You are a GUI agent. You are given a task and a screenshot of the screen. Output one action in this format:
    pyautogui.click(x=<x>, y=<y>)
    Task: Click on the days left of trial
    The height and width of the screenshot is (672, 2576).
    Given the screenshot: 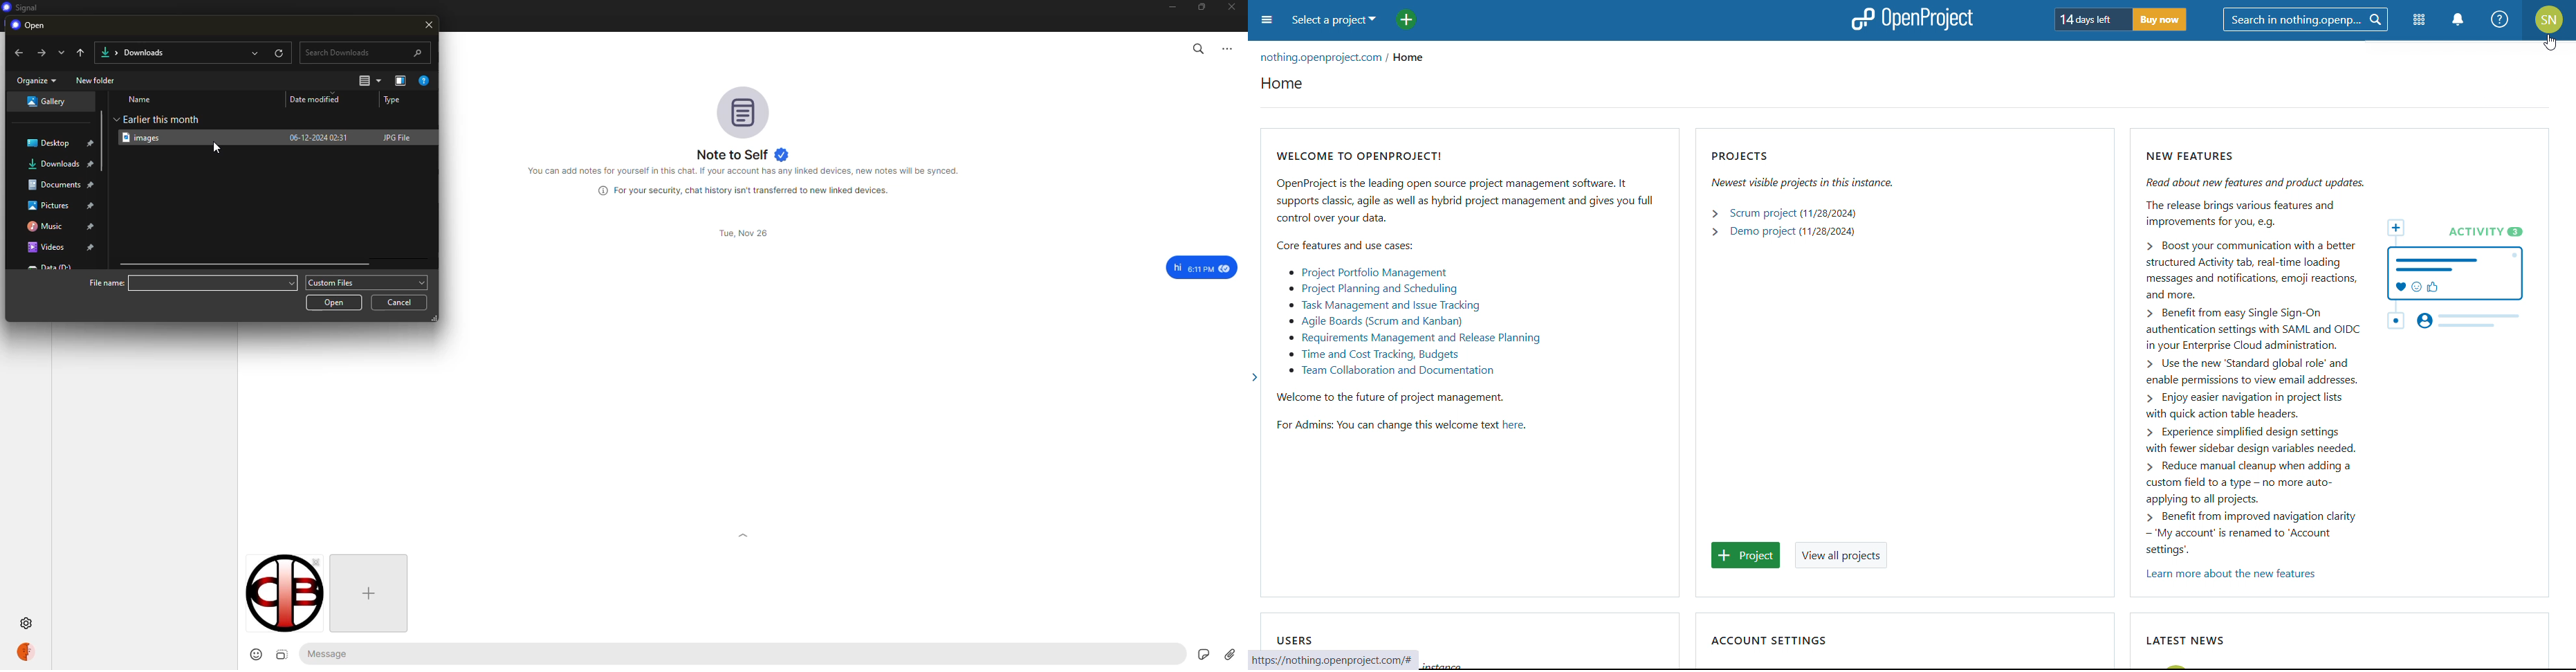 What is the action you would take?
    pyautogui.click(x=2090, y=19)
    